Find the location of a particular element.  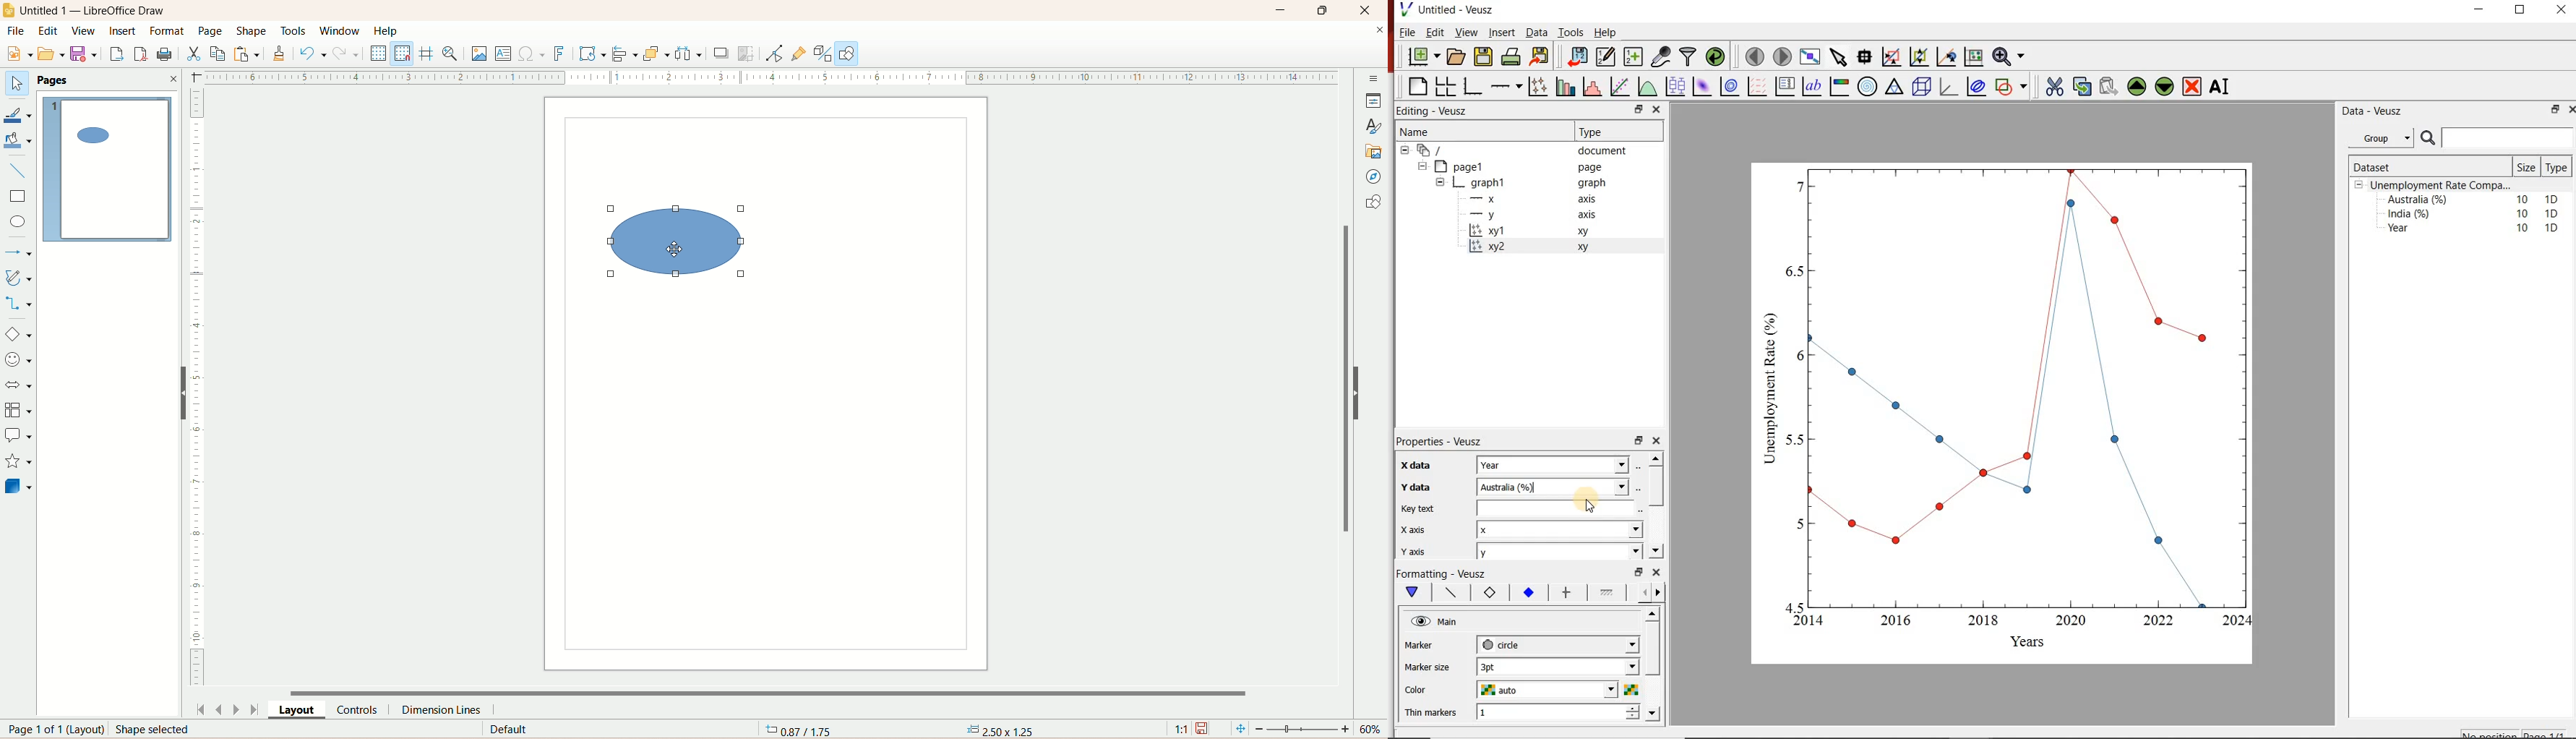

polar graph is located at coordinates (1868, 87).